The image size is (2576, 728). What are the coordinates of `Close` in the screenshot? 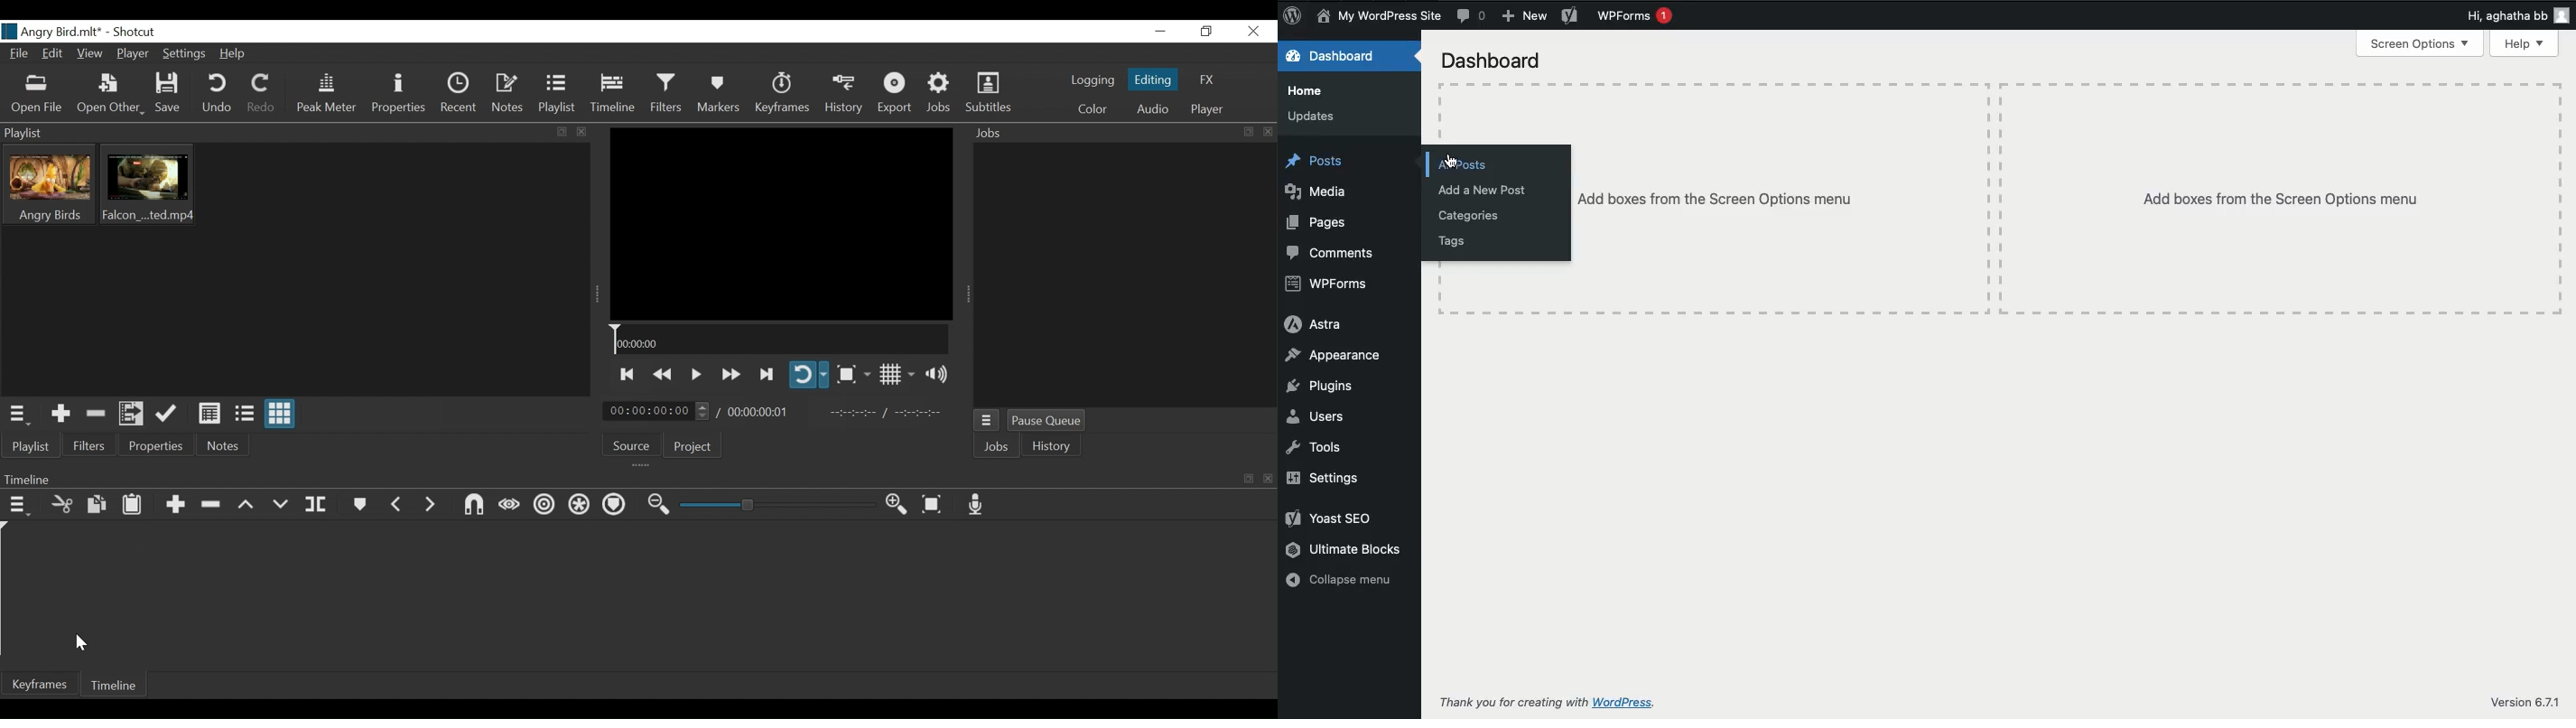 It's located at (1253, 30).